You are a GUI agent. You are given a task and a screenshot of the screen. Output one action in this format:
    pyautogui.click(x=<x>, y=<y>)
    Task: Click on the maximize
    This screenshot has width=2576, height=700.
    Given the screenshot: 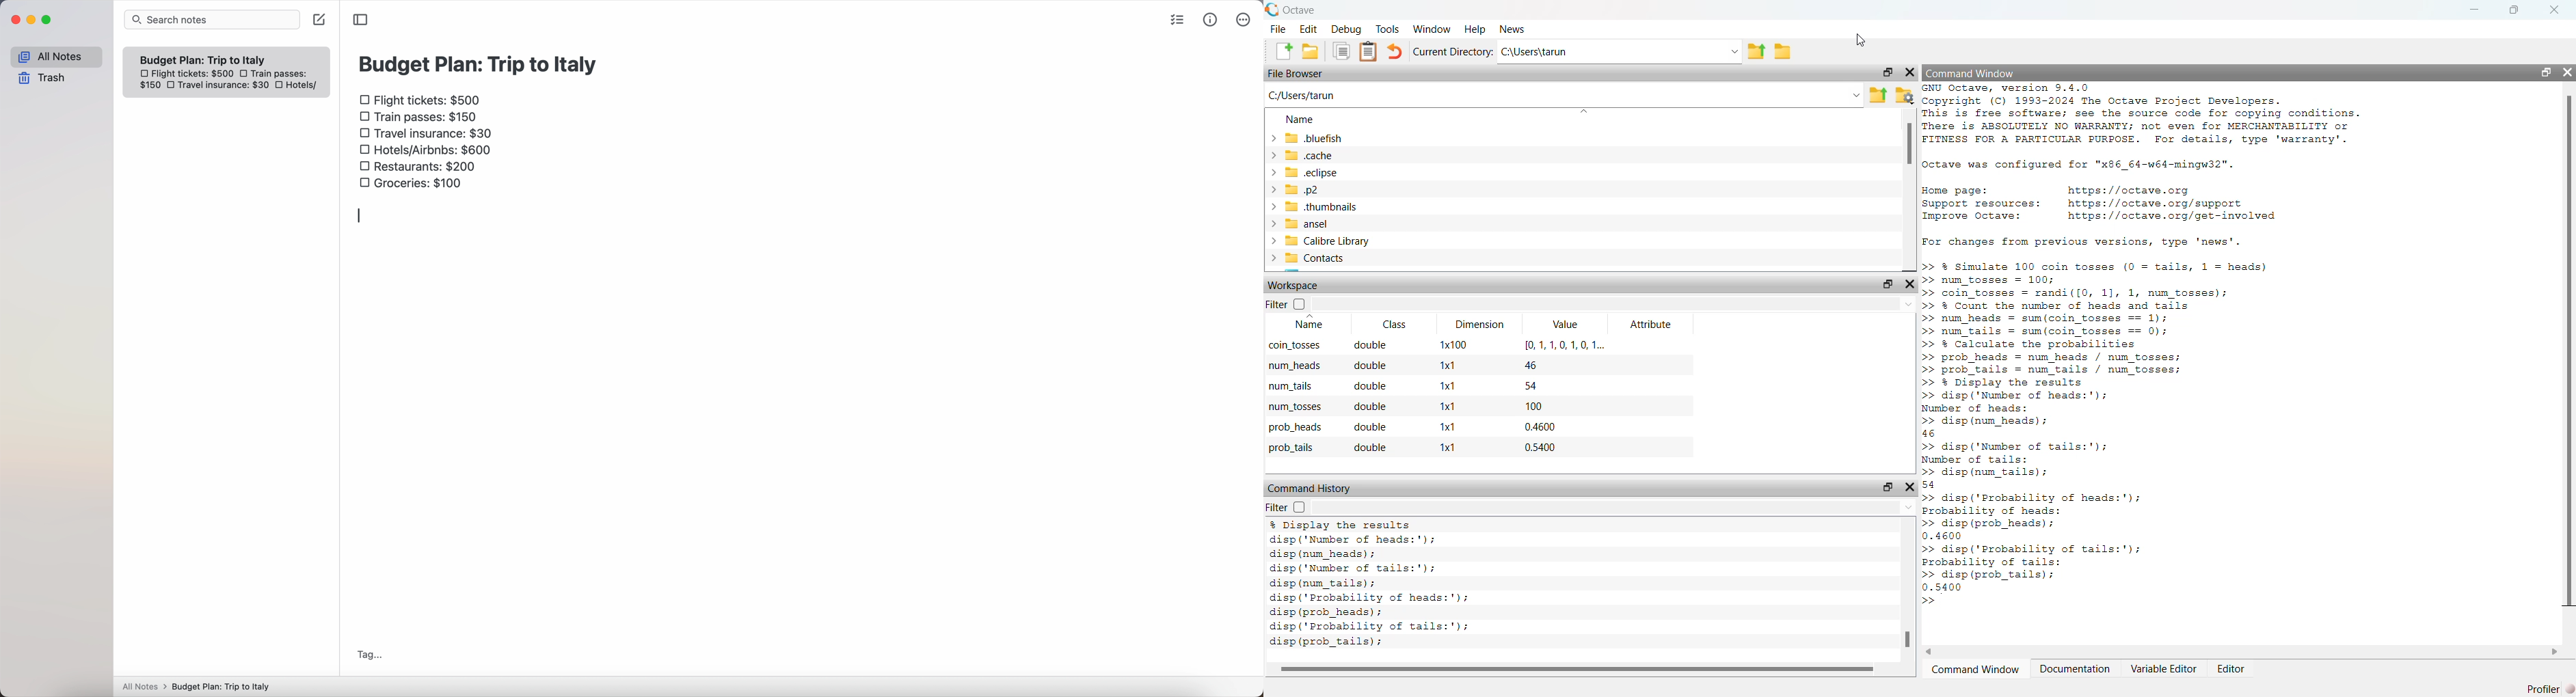 What is the action you would take?
    pyautogui.click(x=2513, y=10)
    